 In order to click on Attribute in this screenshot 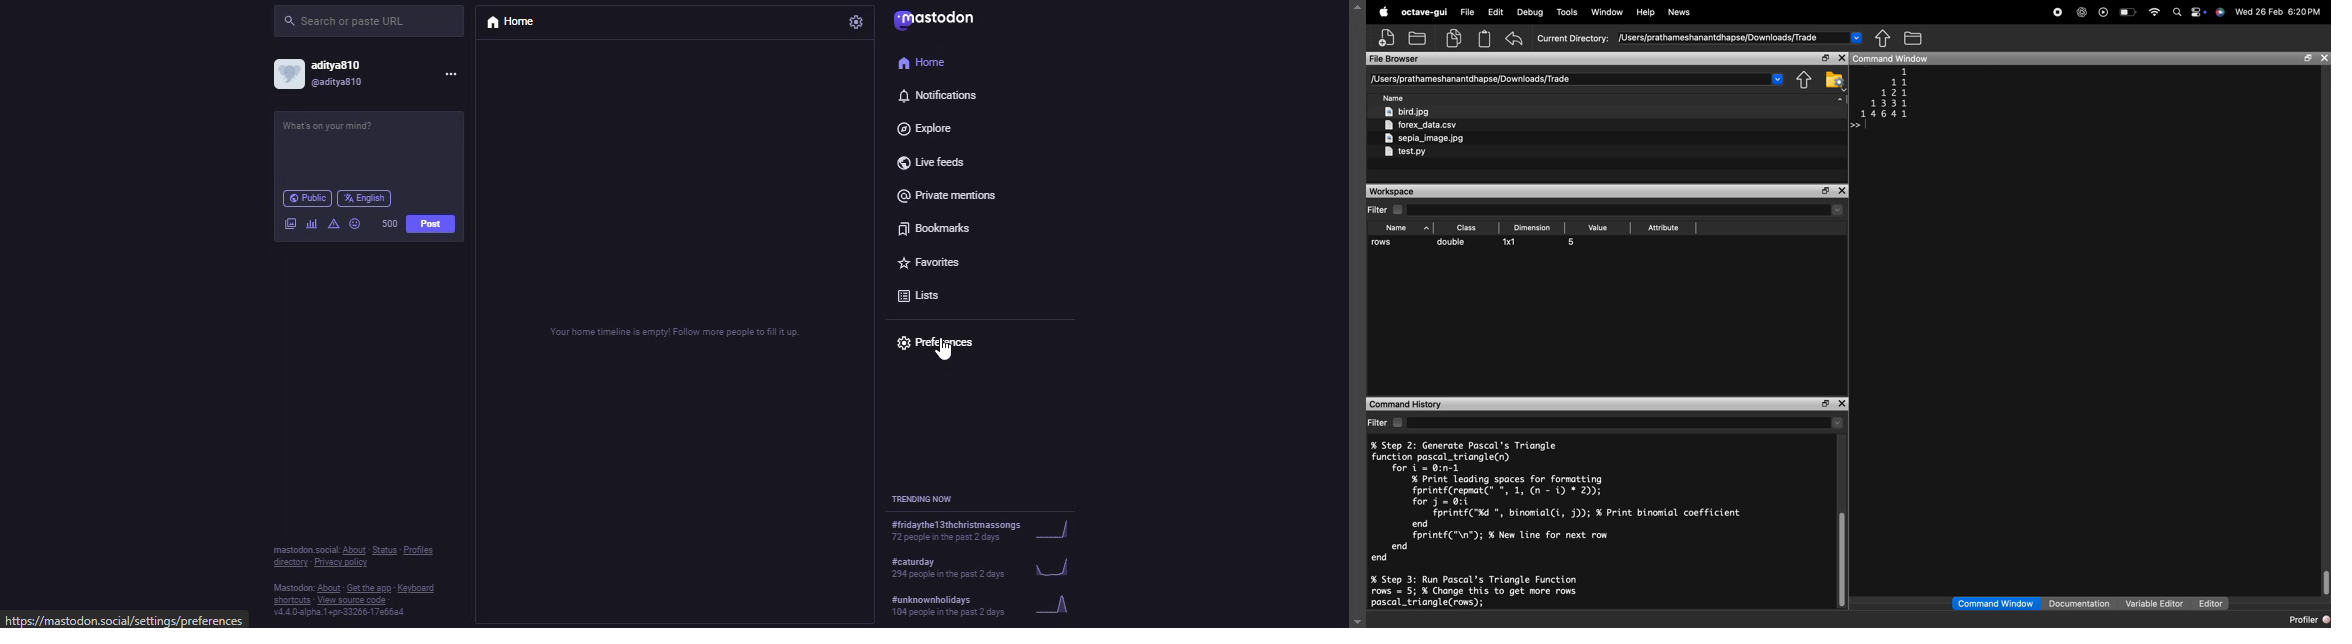, I will do `click(1664, 228)`.